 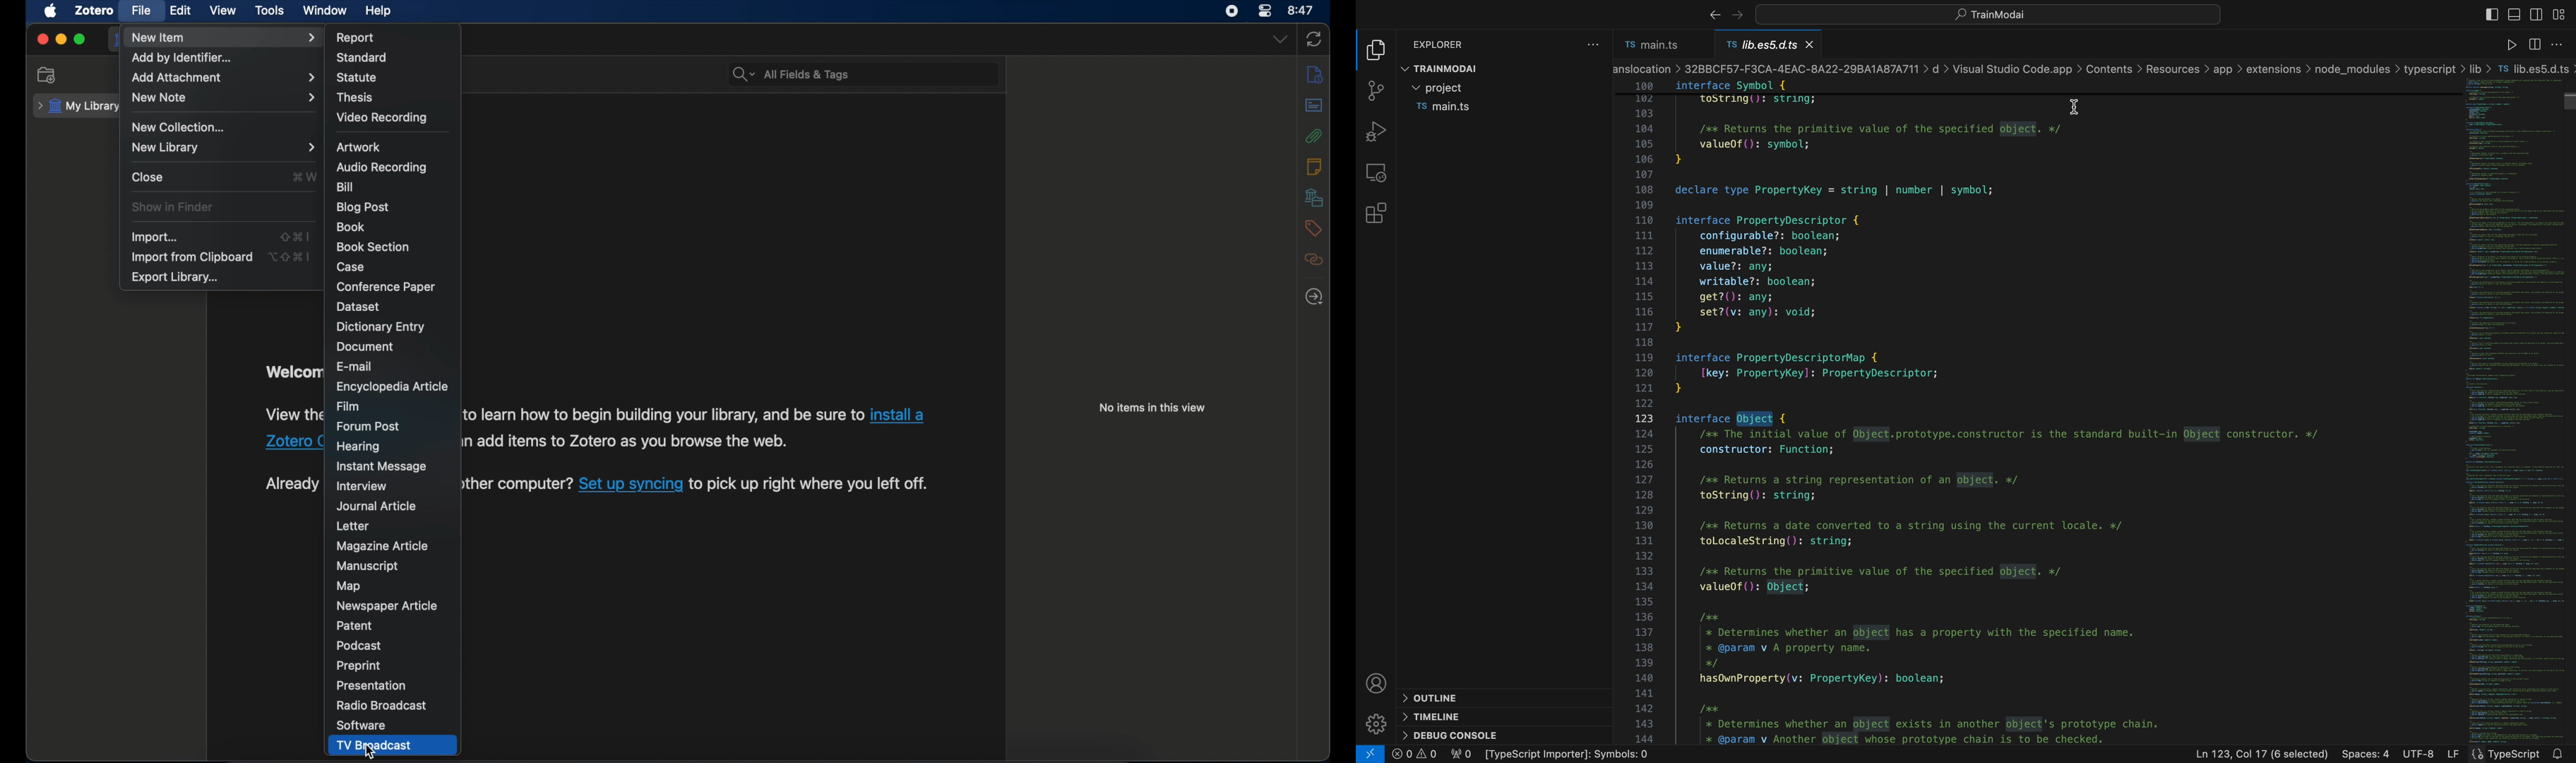 I want to click on edit, so click(x=181, y=11).